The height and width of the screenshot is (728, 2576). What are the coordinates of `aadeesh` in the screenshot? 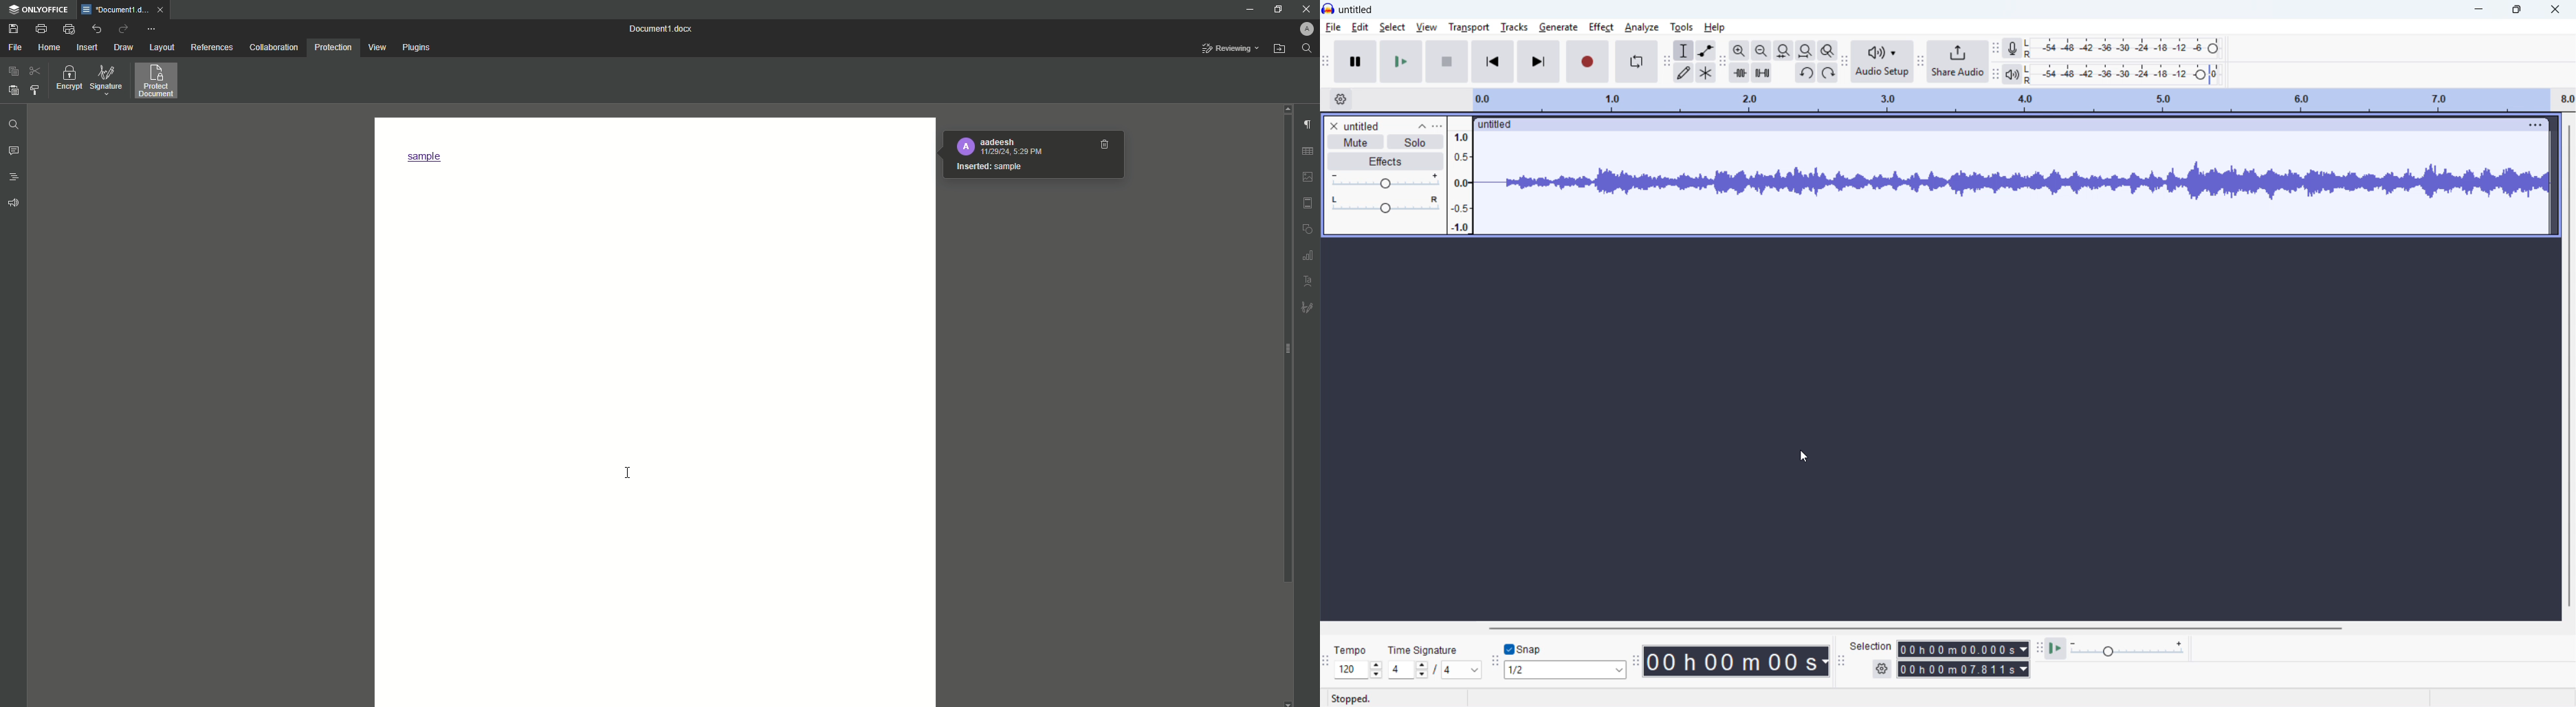 It's located at (997, 142).